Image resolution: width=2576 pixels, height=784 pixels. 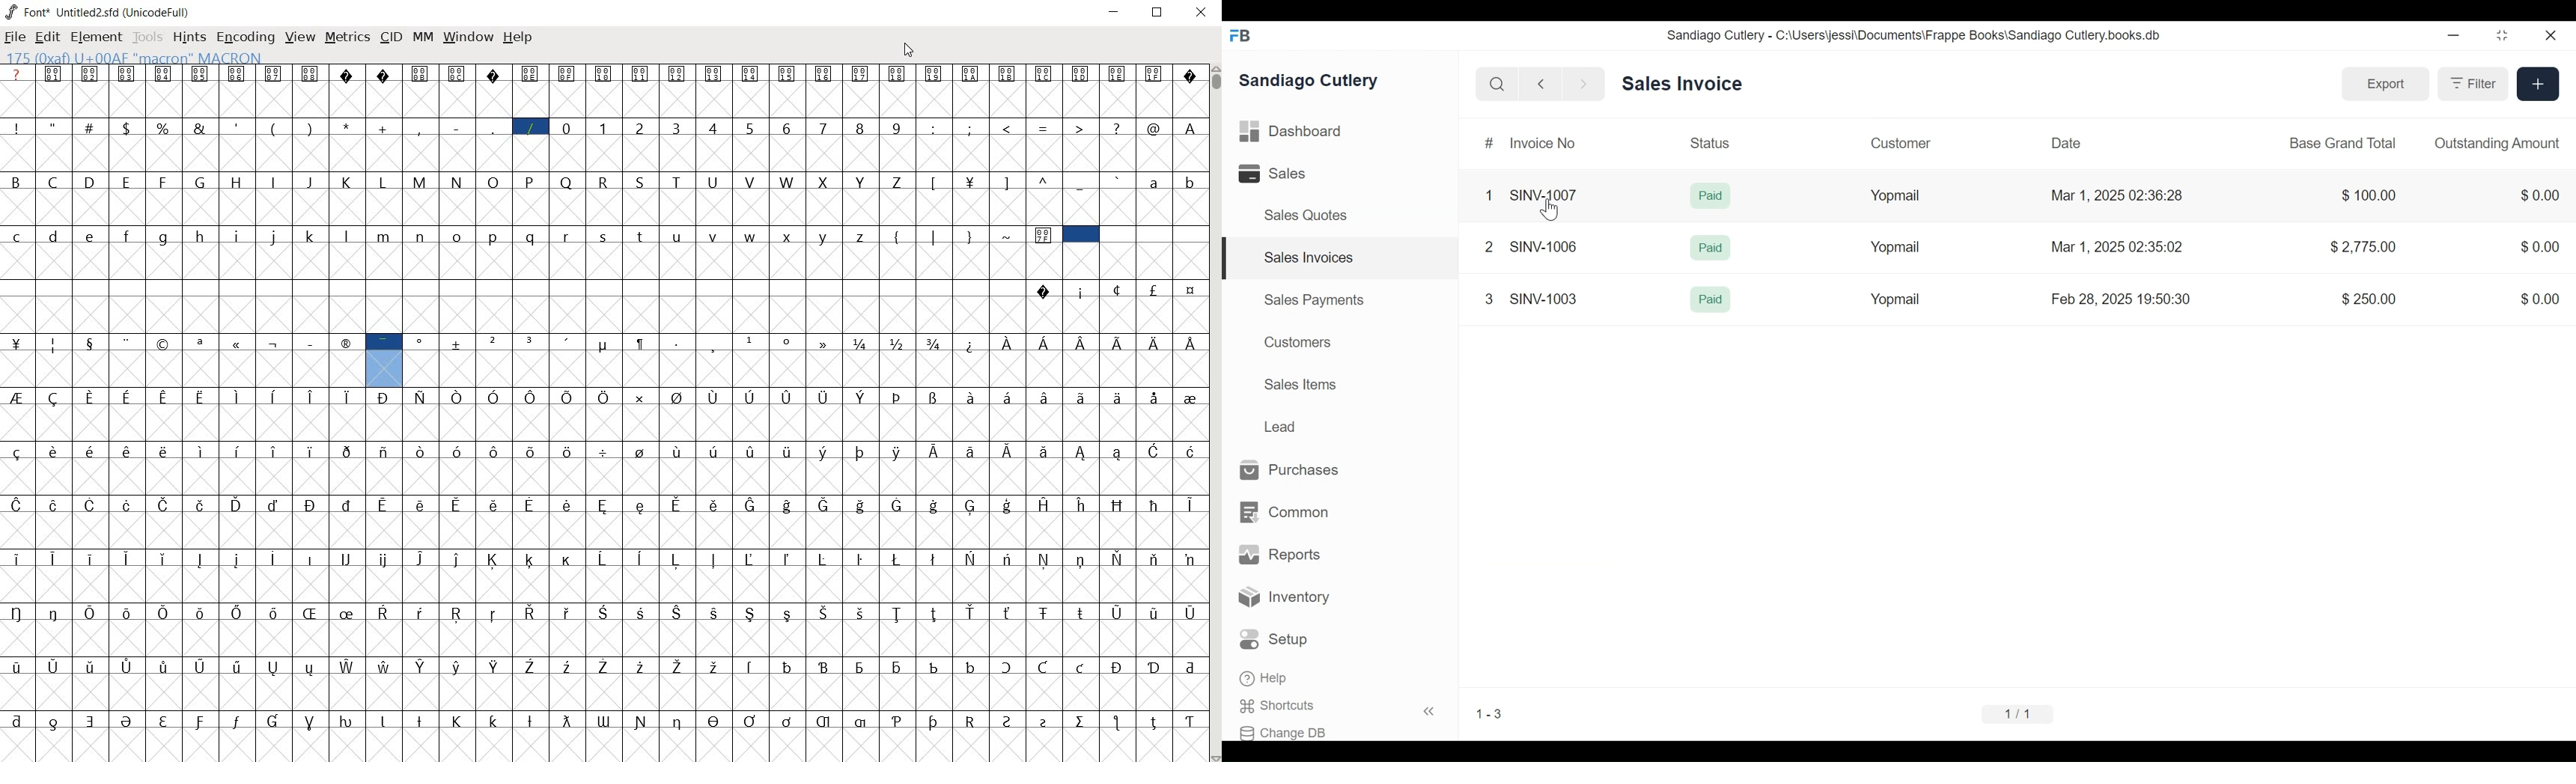 I want to click on Latin extended characters, so click(x=1061, y=469).